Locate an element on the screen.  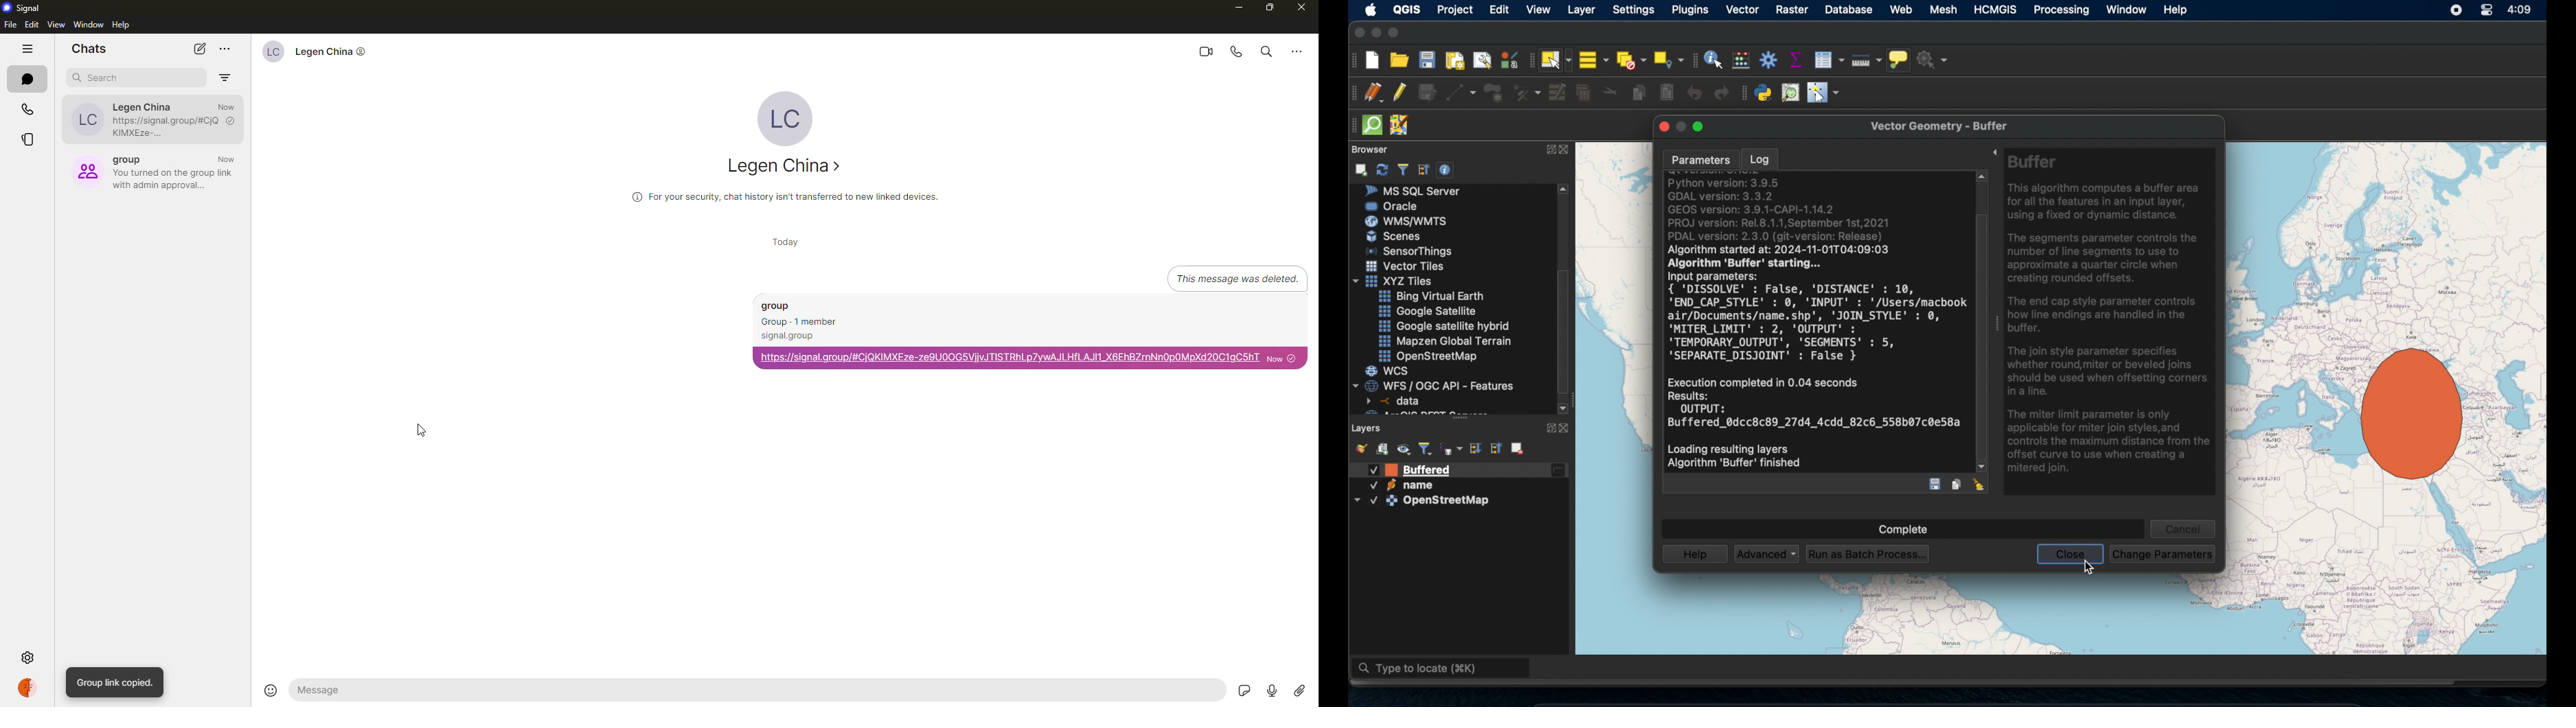
complete is located at coordinates (1901, 526).